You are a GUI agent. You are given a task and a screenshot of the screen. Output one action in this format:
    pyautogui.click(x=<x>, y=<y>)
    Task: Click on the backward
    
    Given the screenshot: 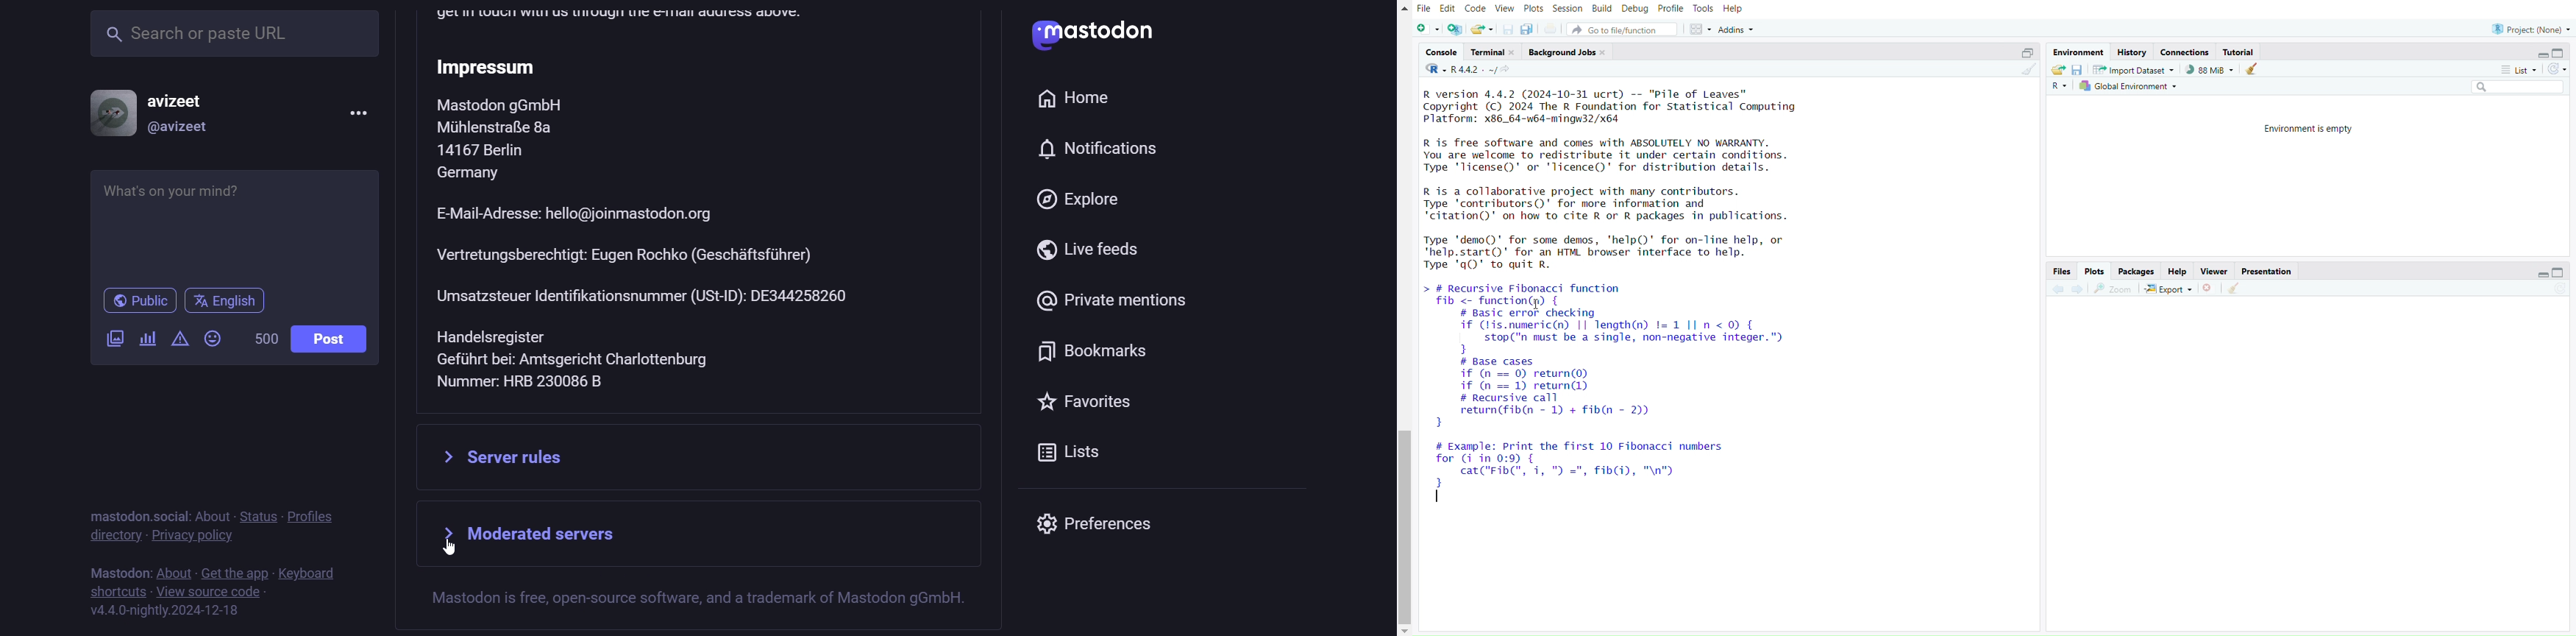 What is the action you would take?
    pyautogui.click(x=2058, y=290)
    